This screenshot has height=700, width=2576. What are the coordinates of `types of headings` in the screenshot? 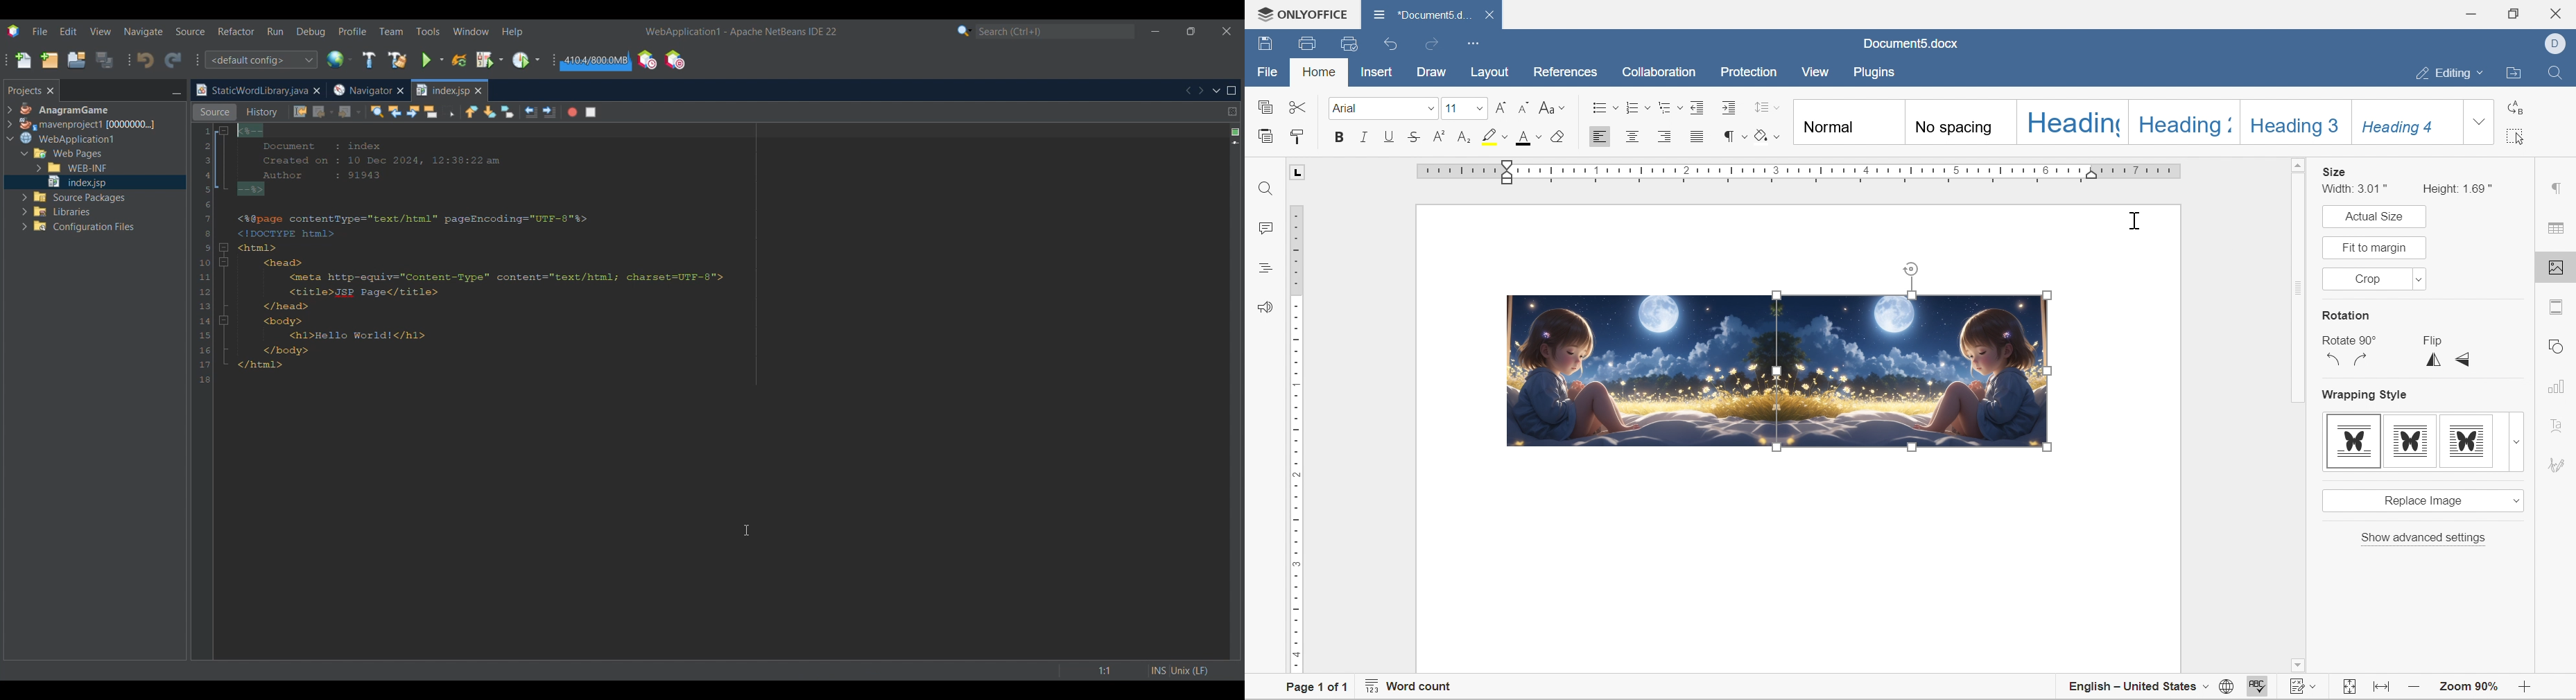 It's located at (2125, 122).